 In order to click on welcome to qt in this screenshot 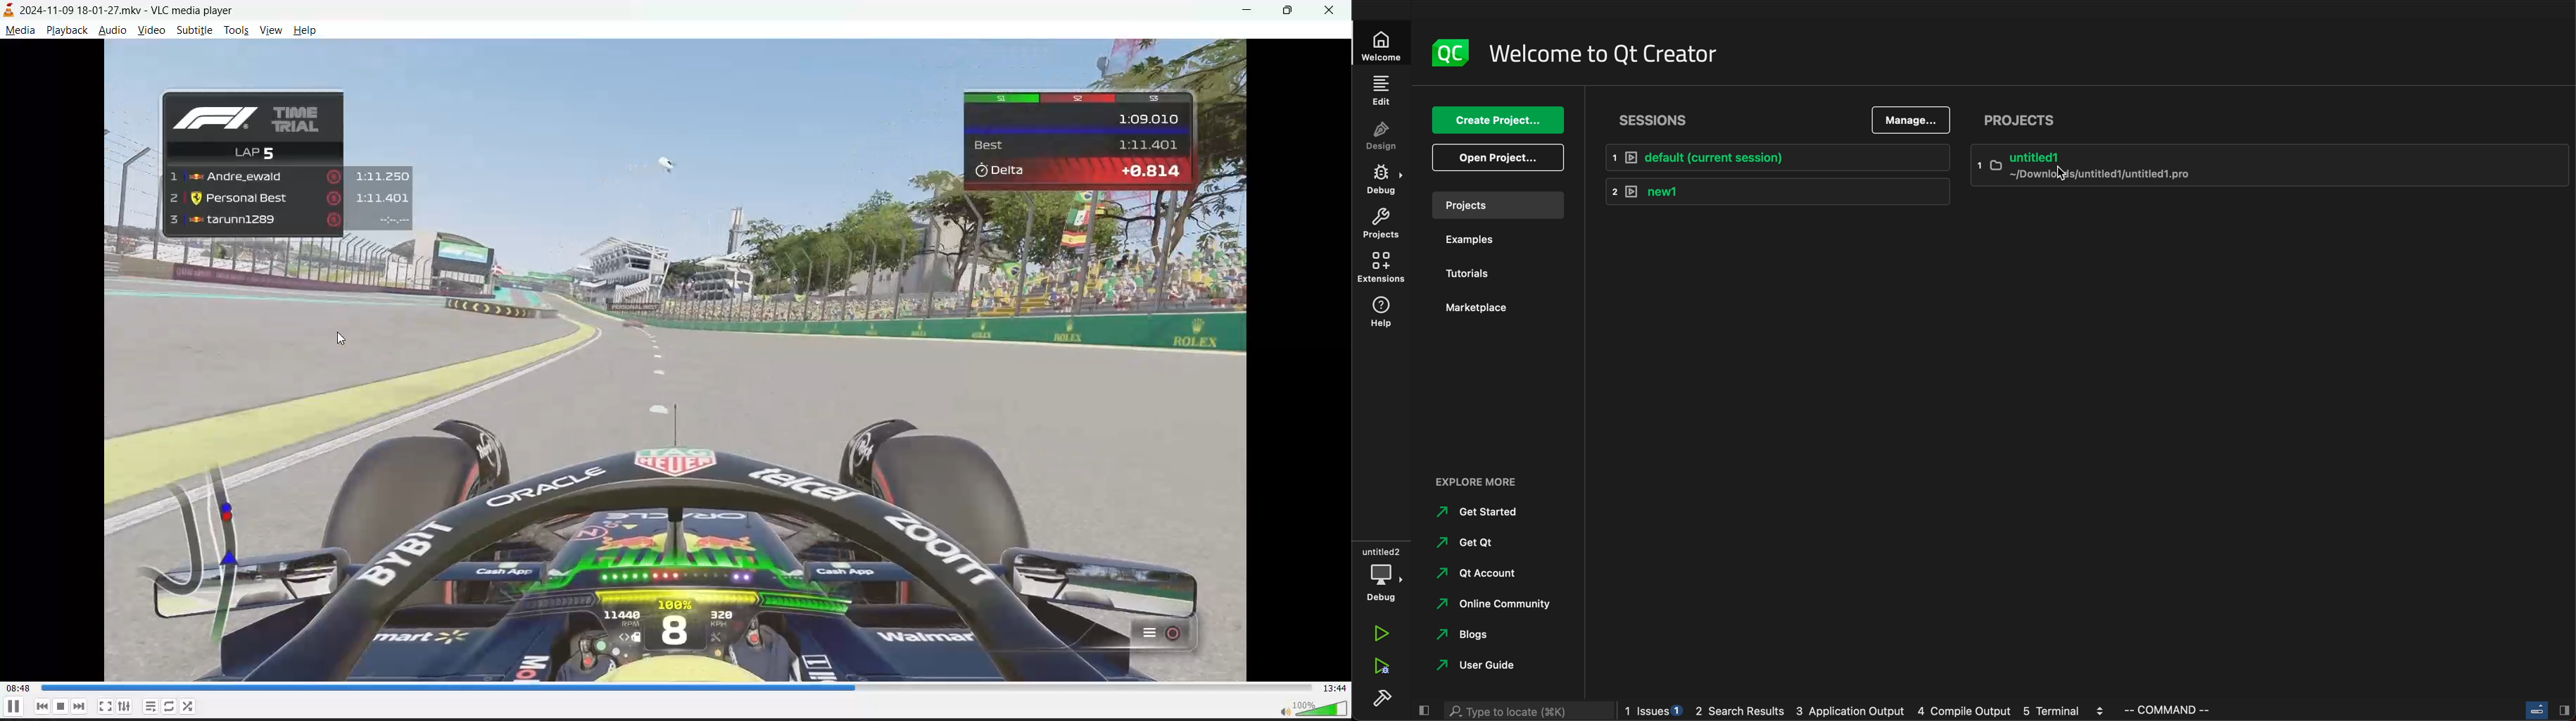, I will do `click(1618, 54)`.